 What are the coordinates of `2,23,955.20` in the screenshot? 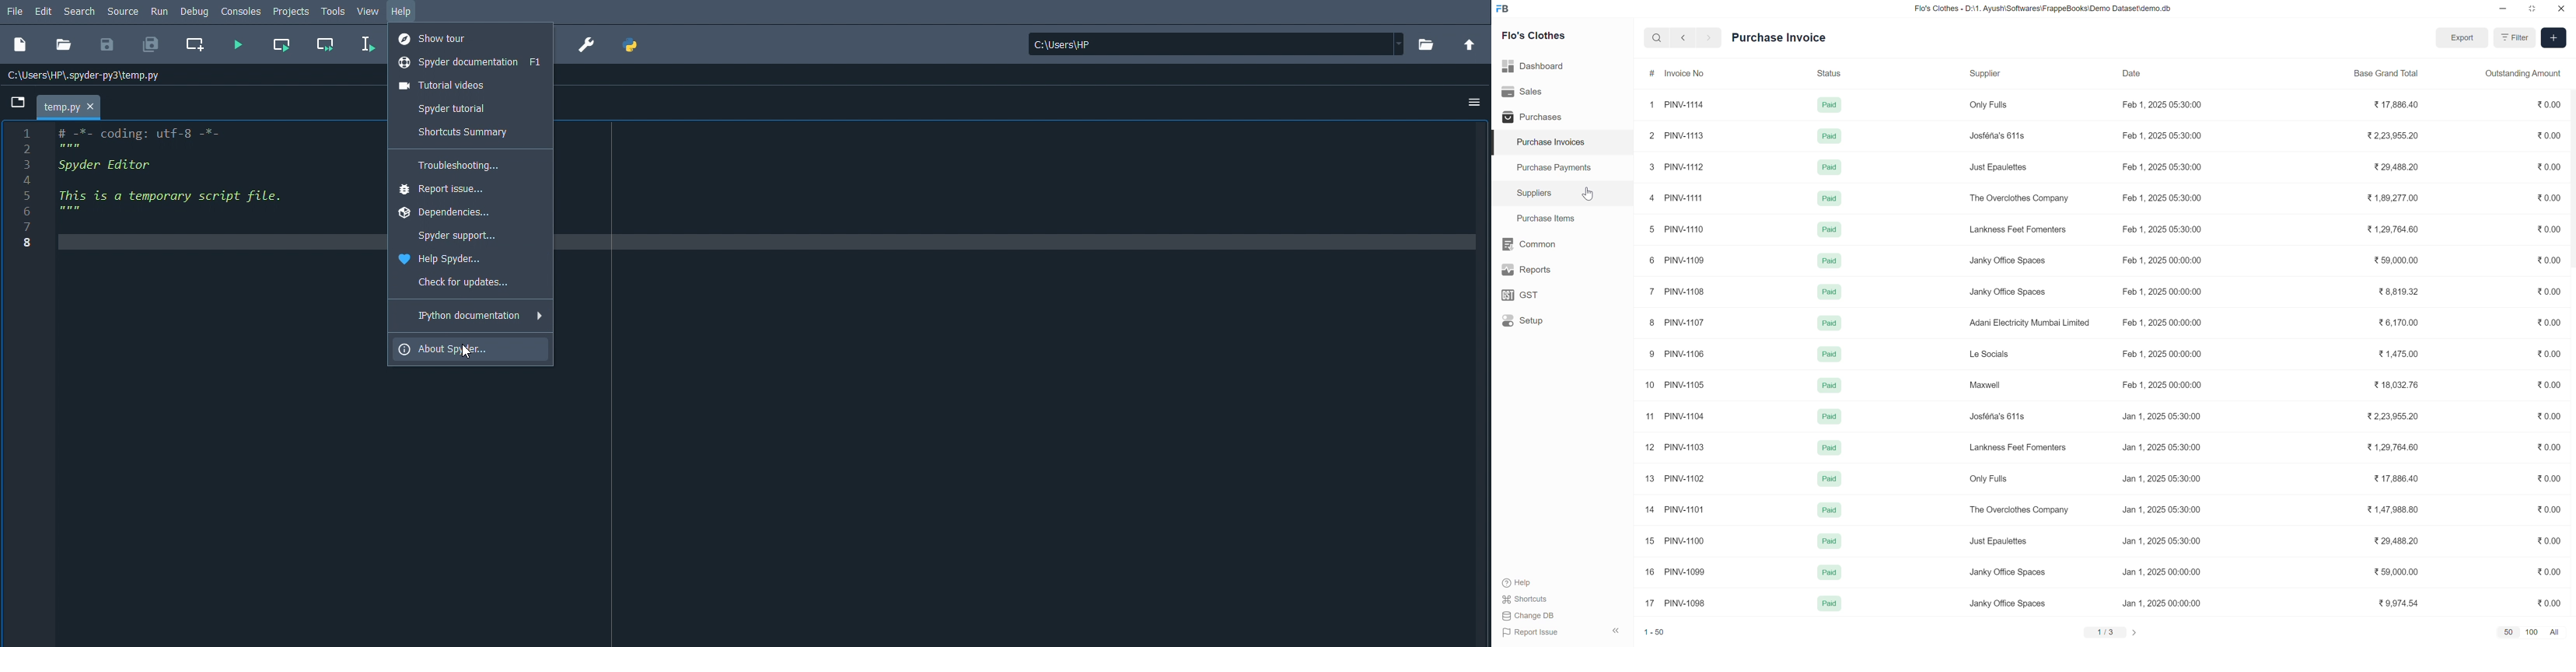 It's located at (2393, 136).